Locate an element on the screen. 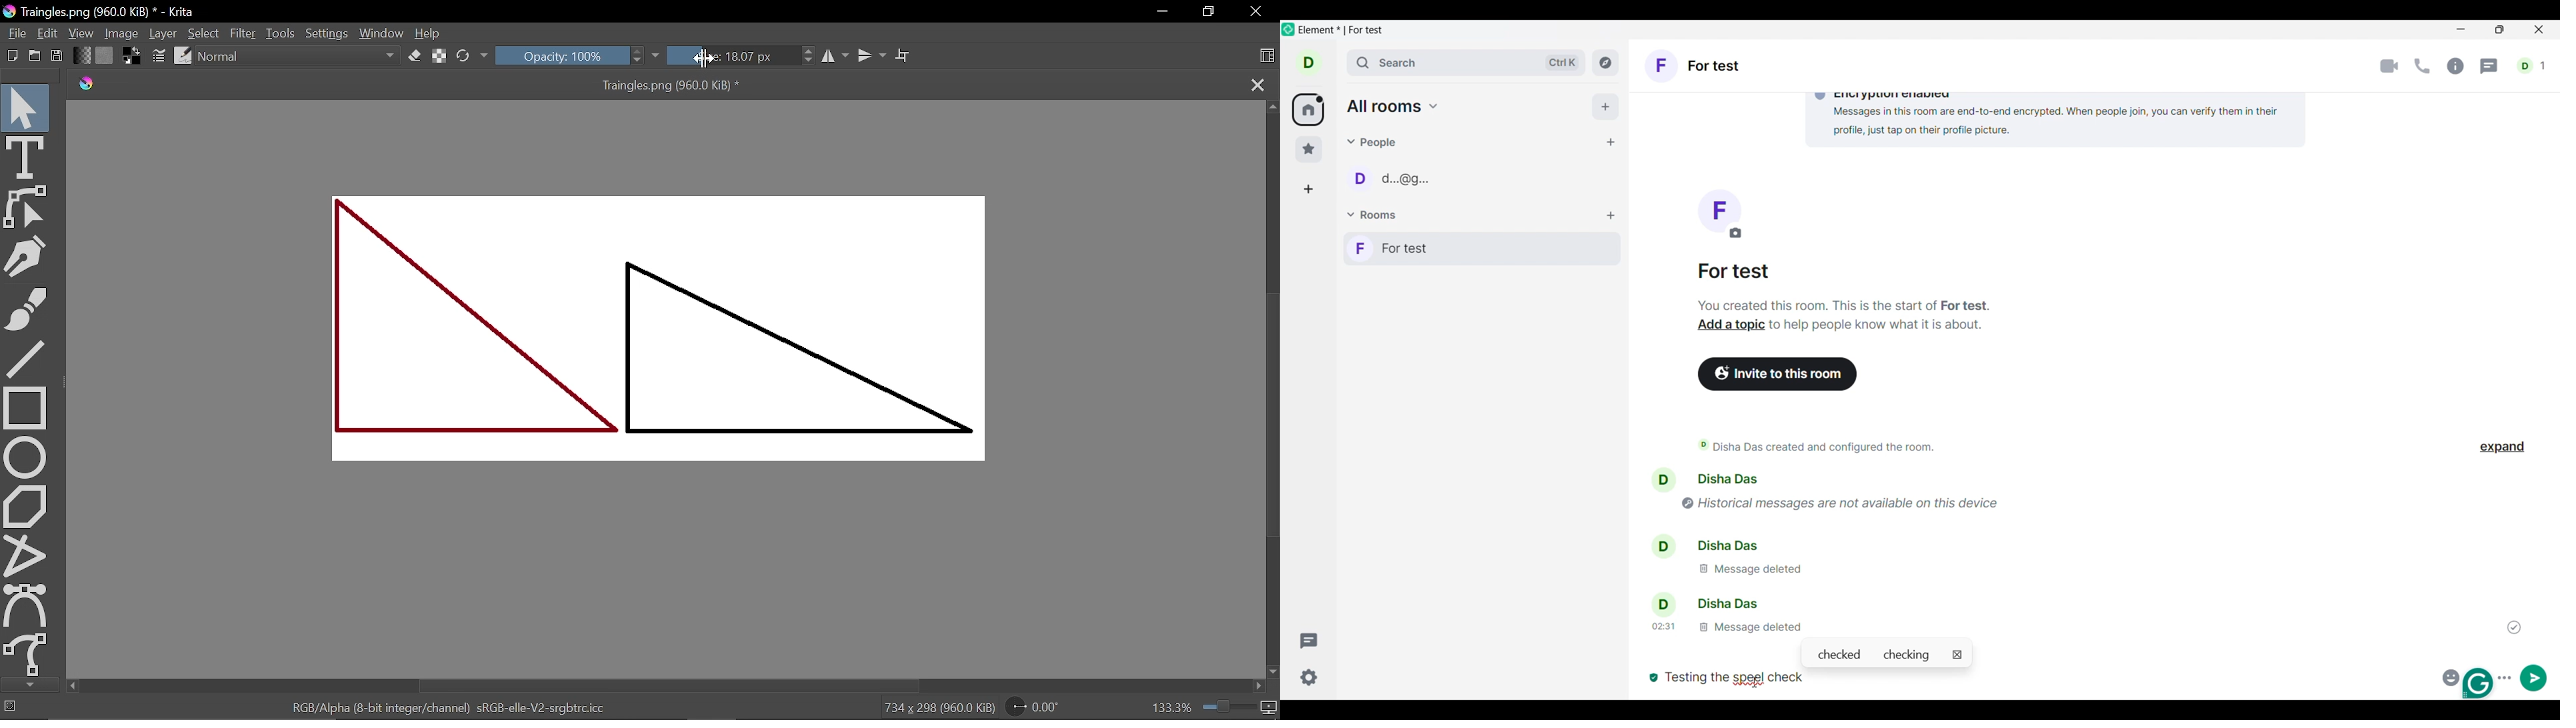  Indicates message was sent is located at coordinates (2514, 627).